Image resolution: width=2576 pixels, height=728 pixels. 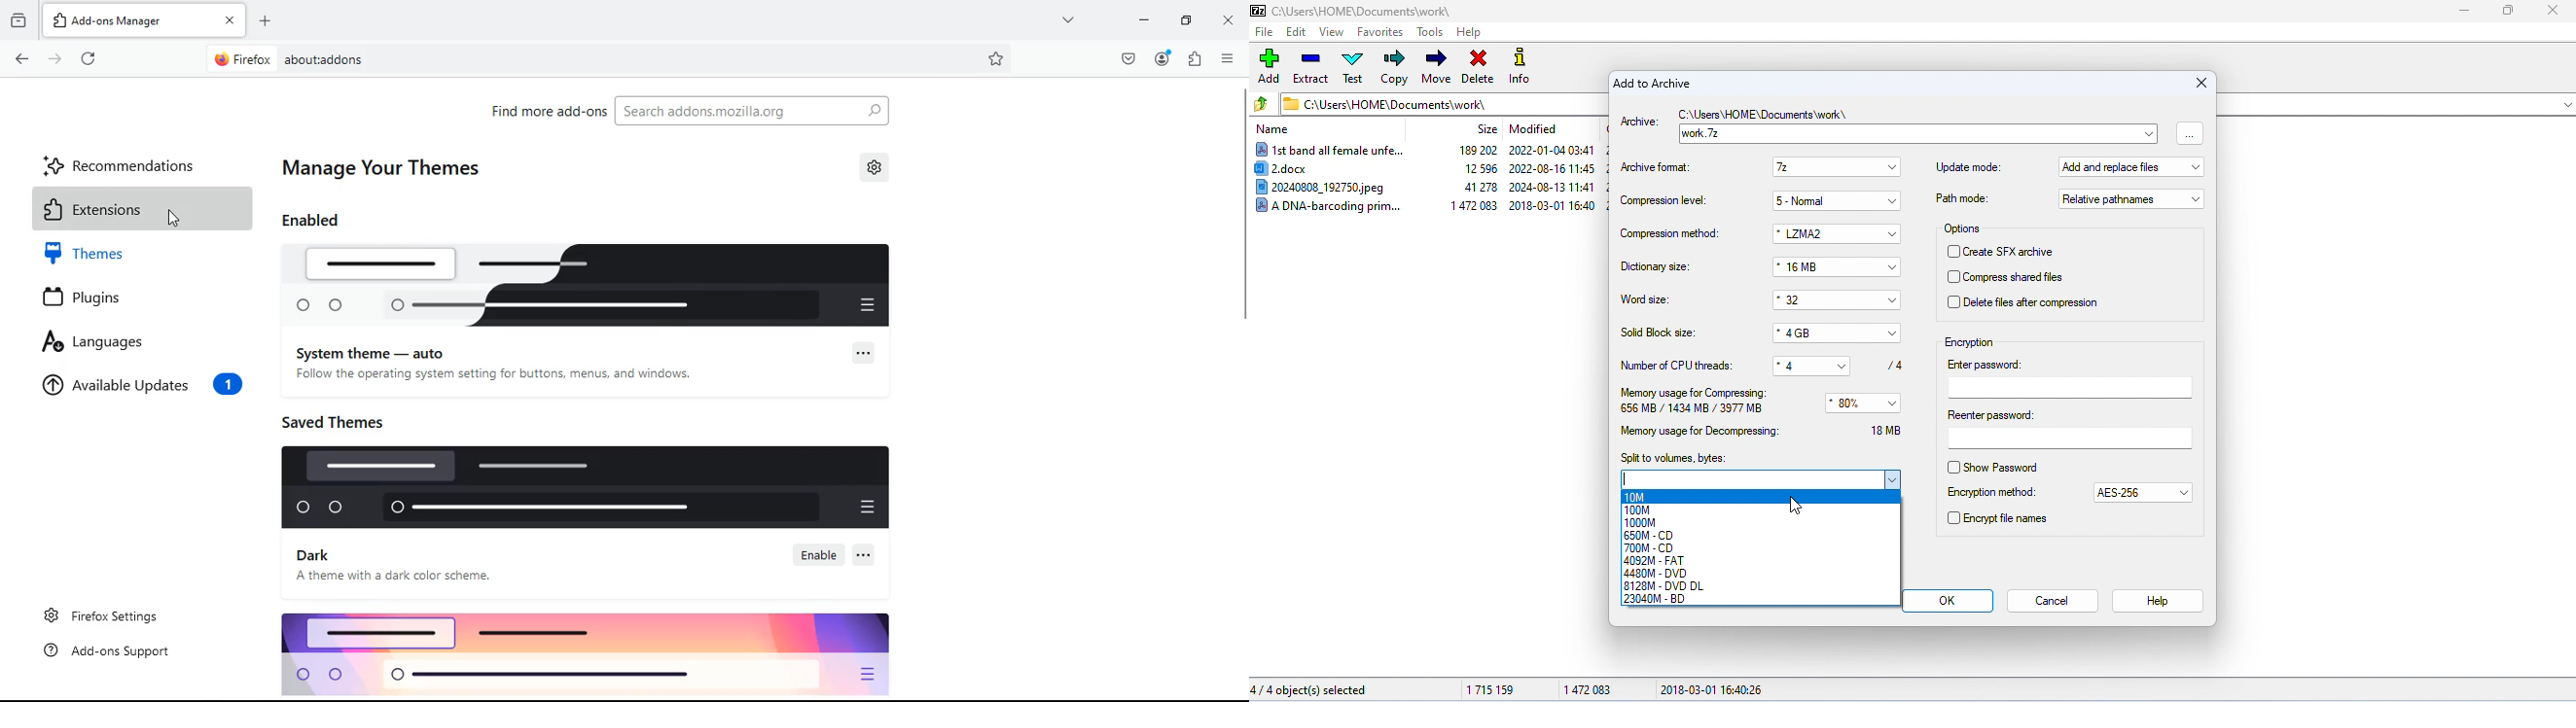 What do you see at coordinates (2131, 198) in the screenshot?
I see `relative parameters` at bounding box center [2131, 198].